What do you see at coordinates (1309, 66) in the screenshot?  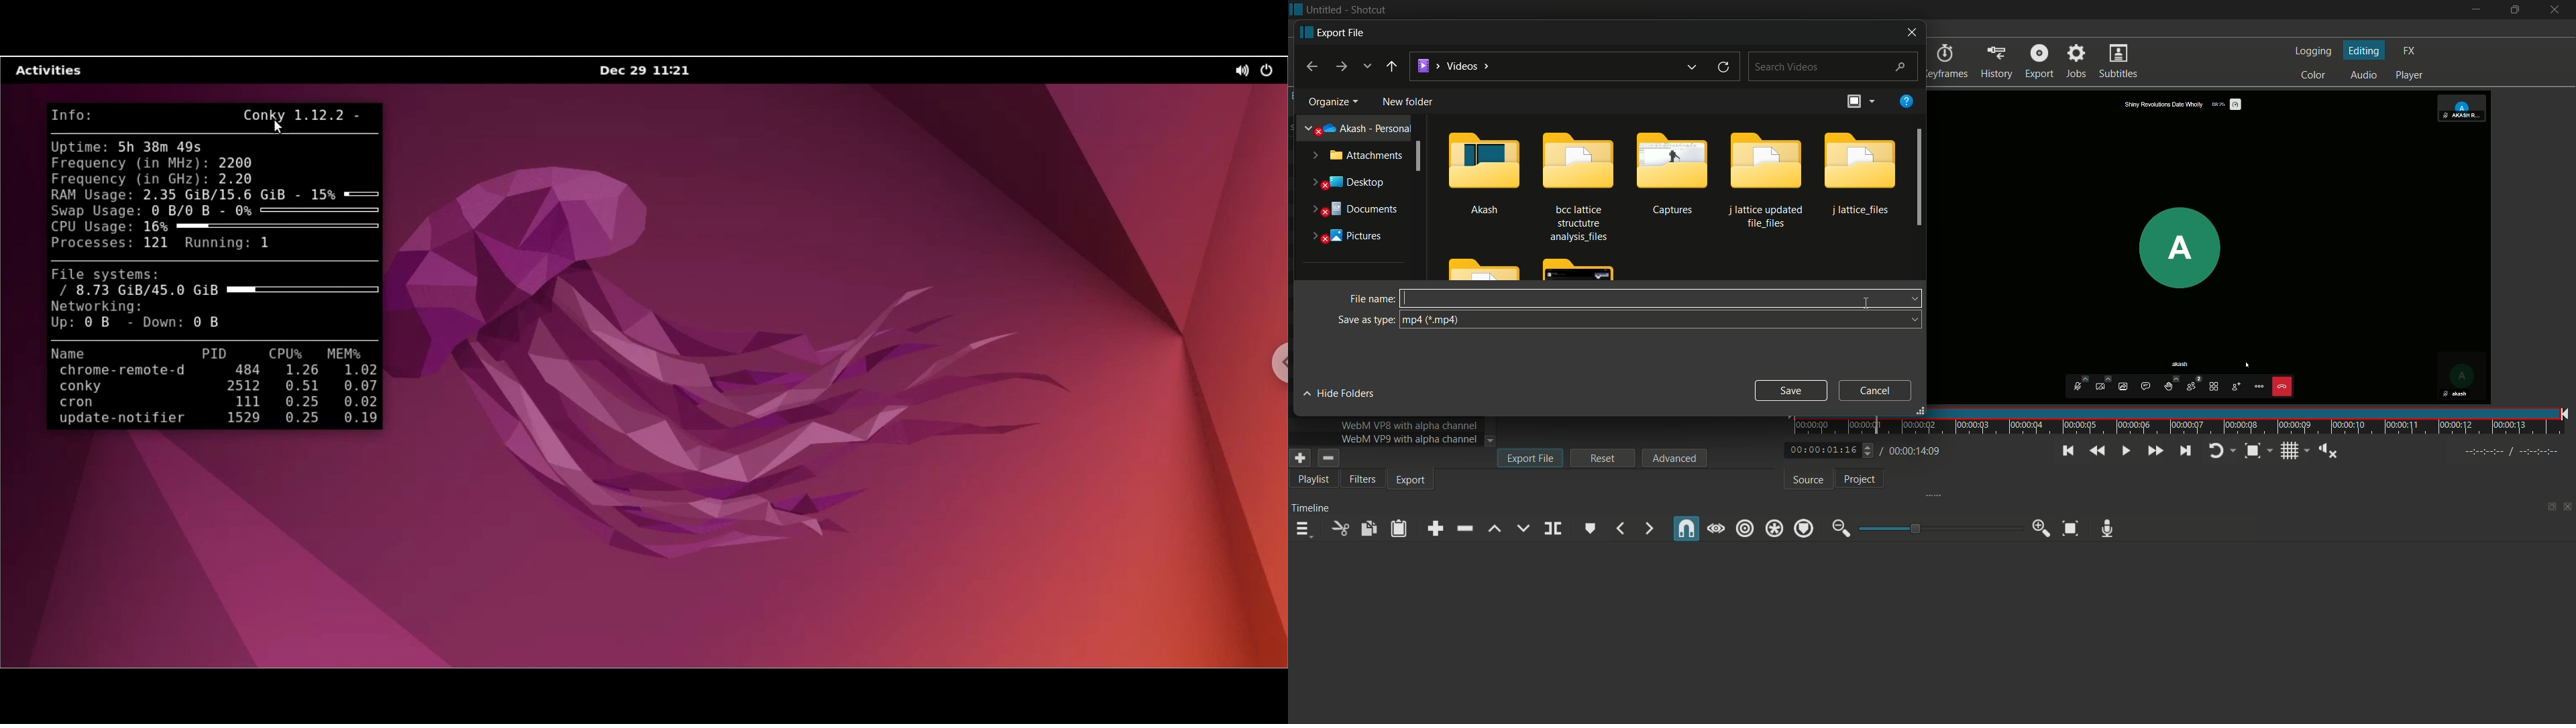 I see `back` at bounding box center [1309, 66].